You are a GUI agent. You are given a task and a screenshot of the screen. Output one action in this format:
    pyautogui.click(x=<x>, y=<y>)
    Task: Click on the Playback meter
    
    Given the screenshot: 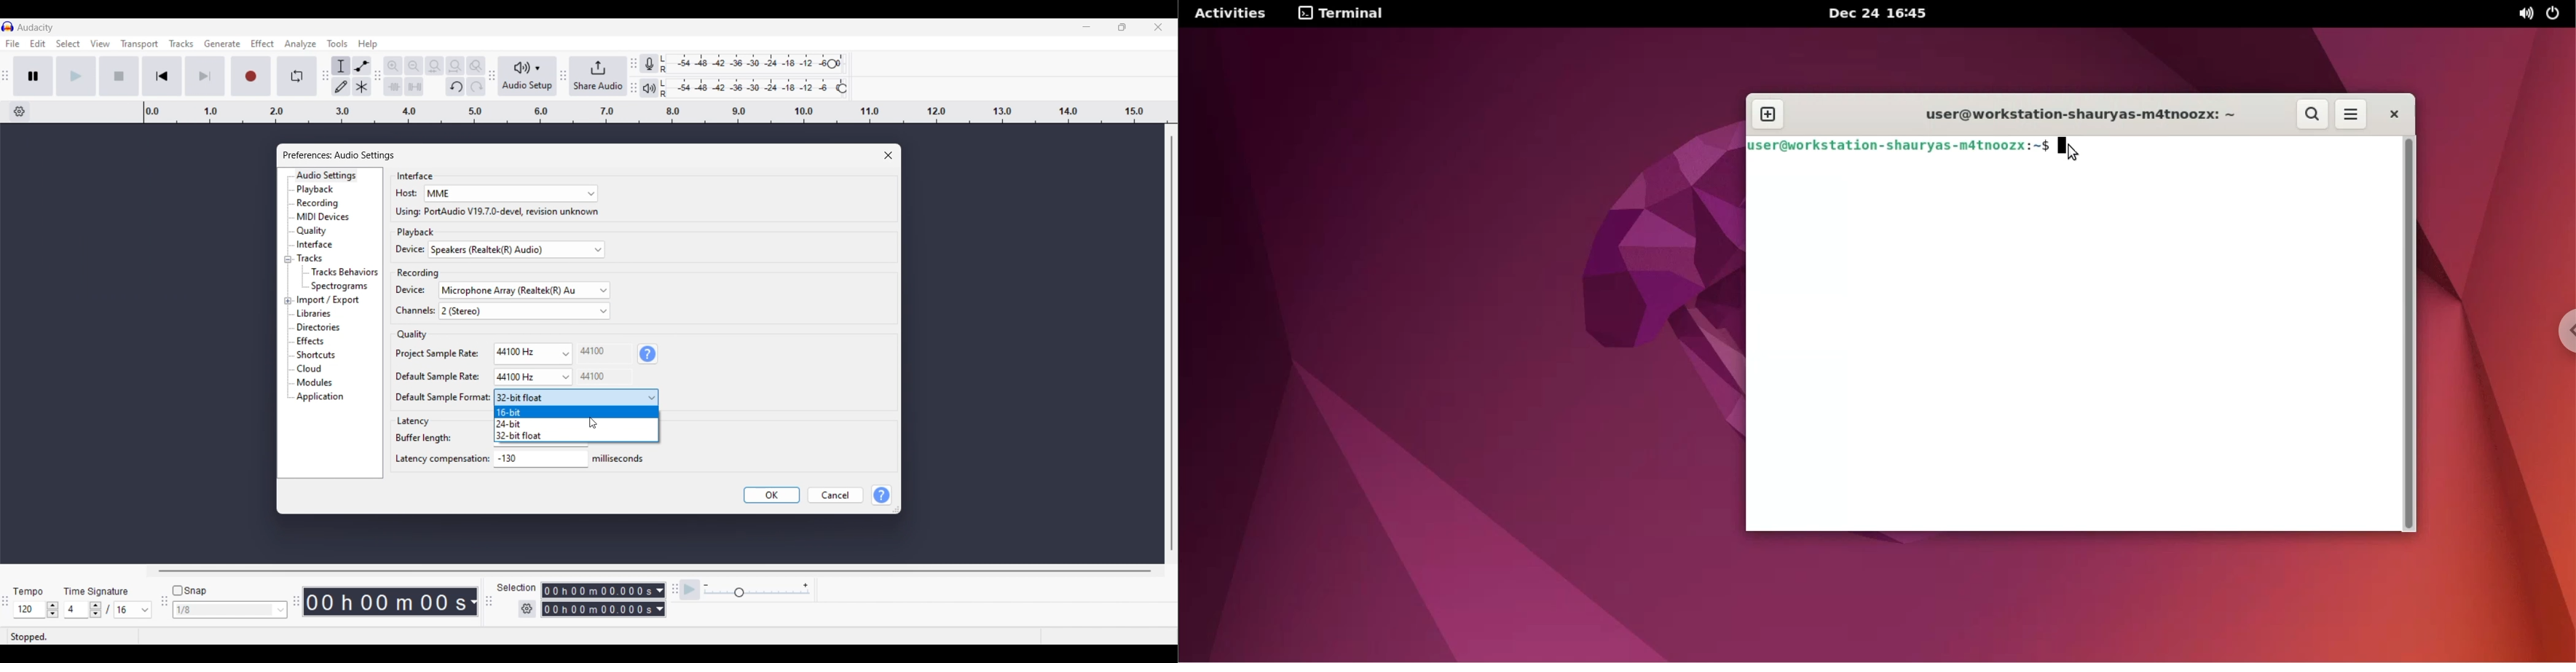 What is the action you would take?
    pyautogui.click(x=655, y=88)
    